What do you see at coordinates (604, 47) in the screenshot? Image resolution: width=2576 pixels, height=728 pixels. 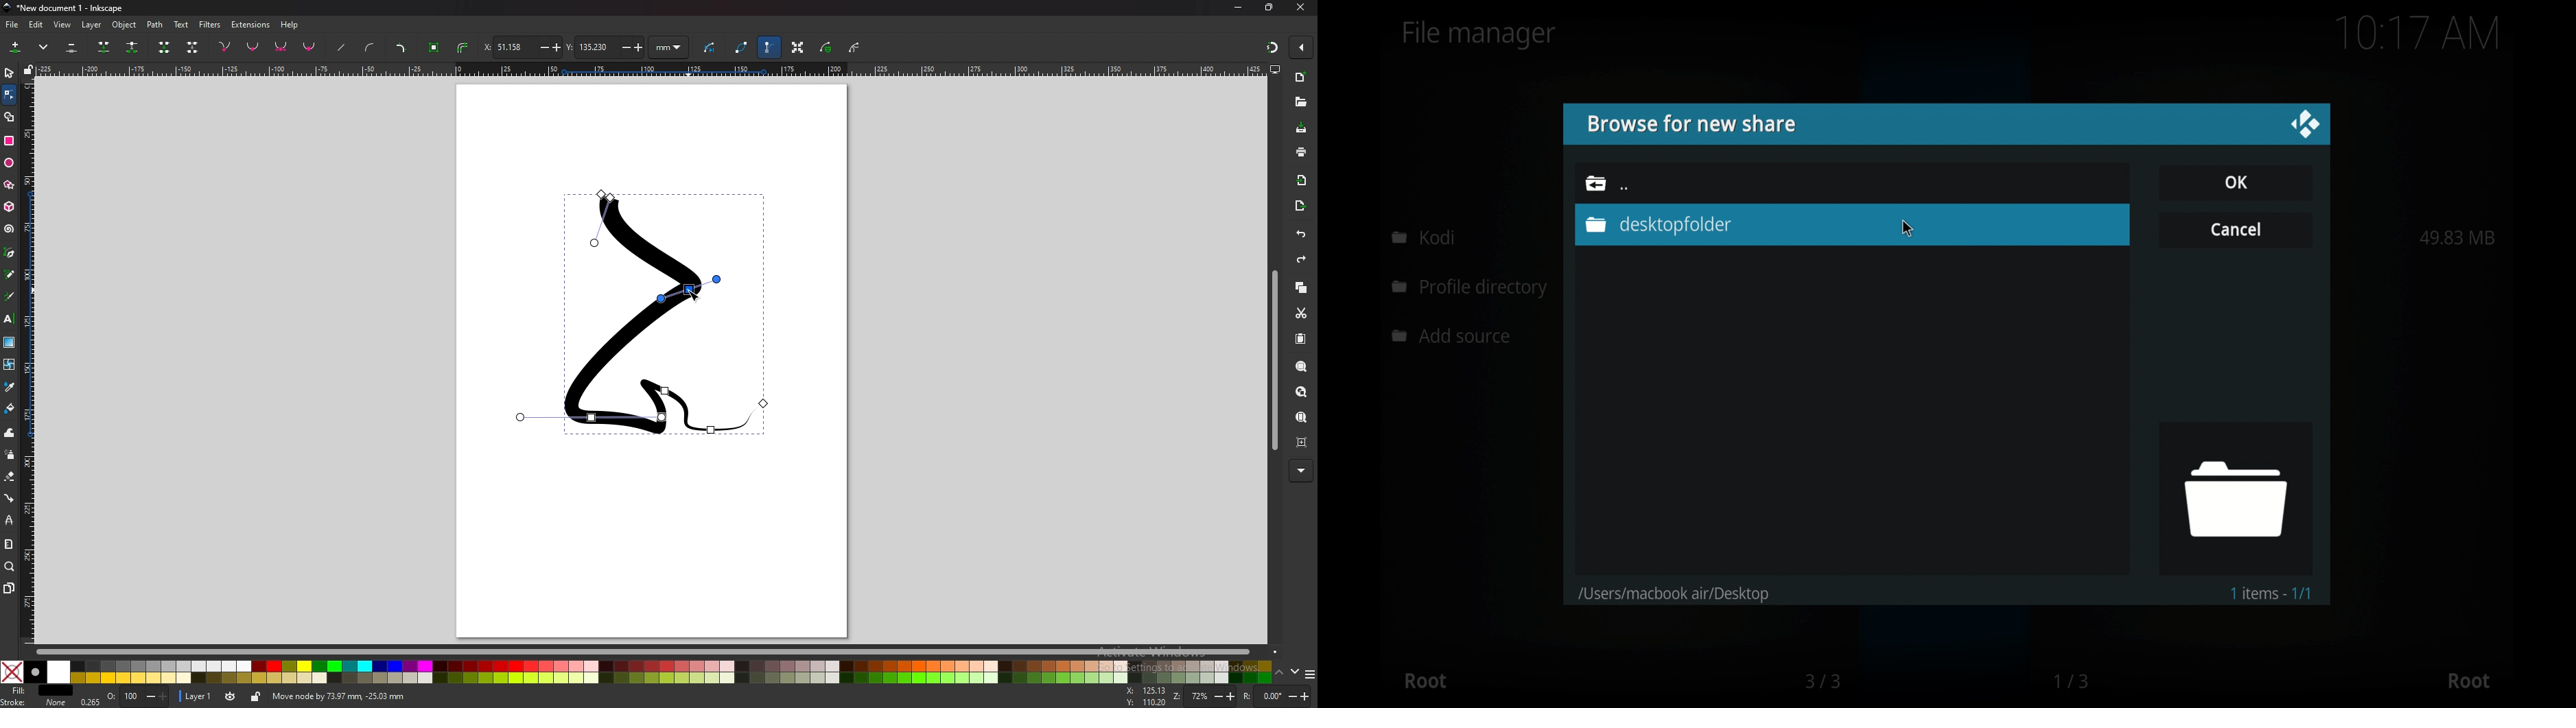 I see `y coordinates` at bounding box center [604, 47].